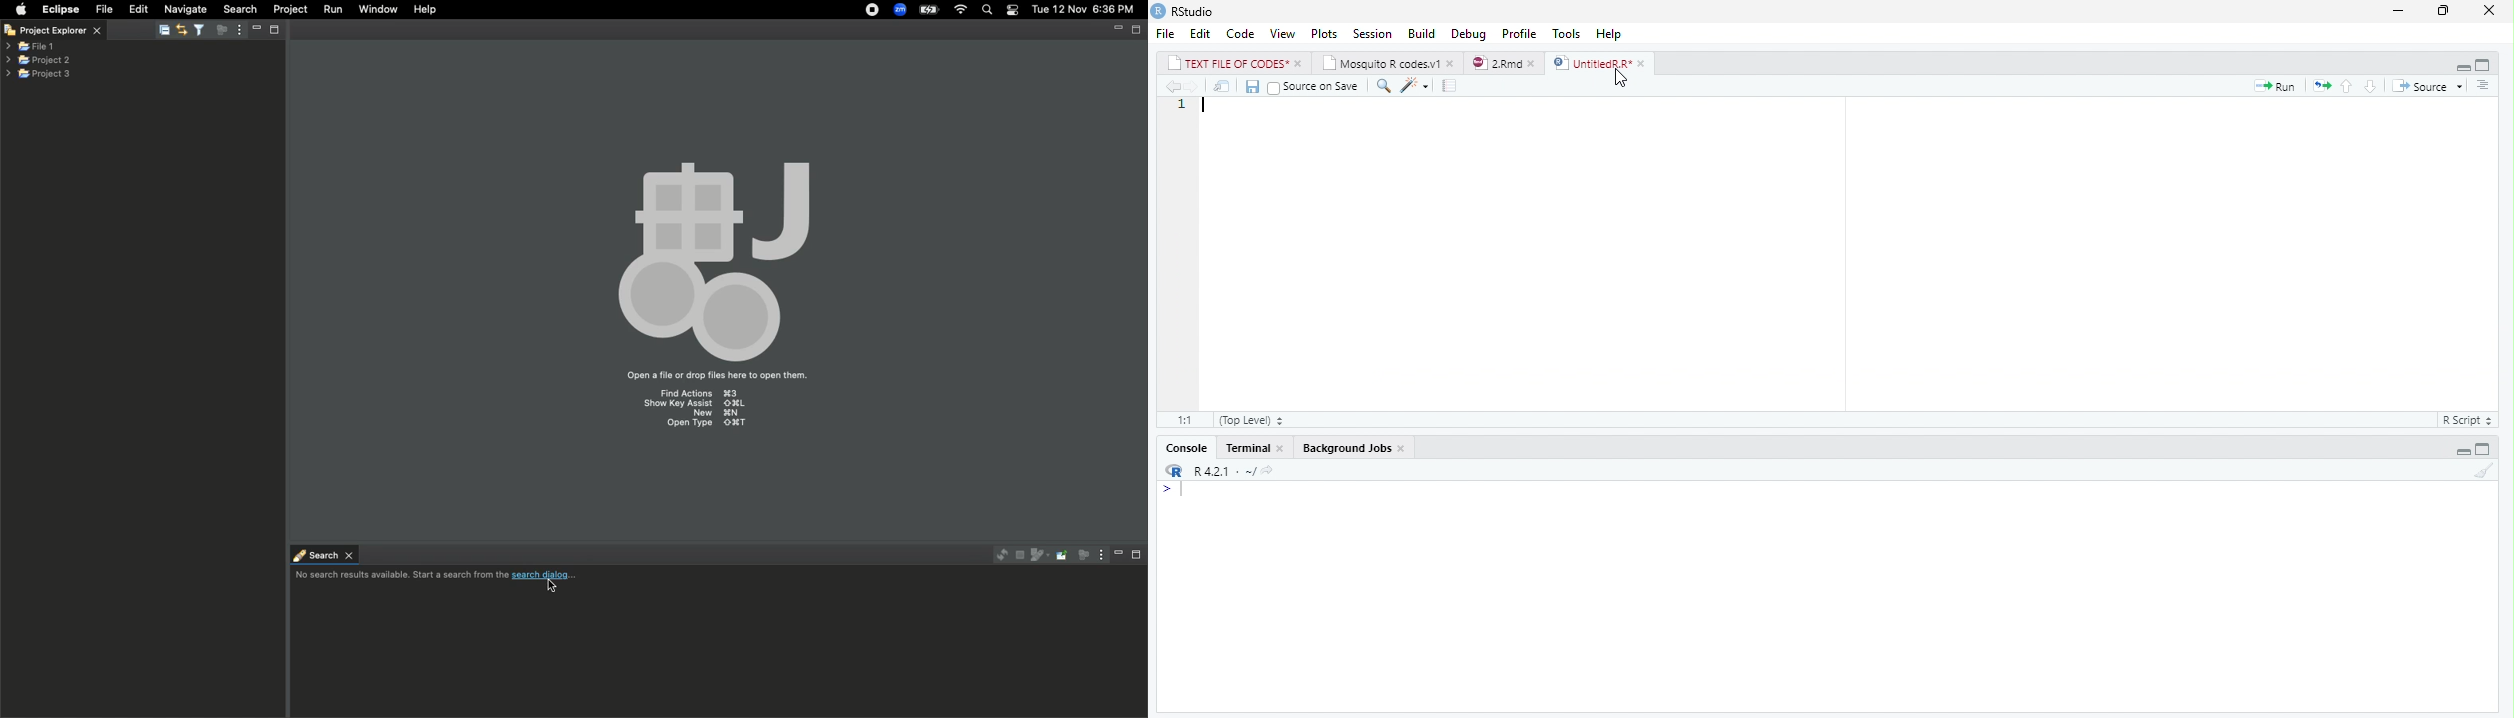 This screenshot has width=2520, height=728. What do you see at coordinates (1118, 30) in the screenshot?
I see `minimize` at bounding box center [1118, 30].